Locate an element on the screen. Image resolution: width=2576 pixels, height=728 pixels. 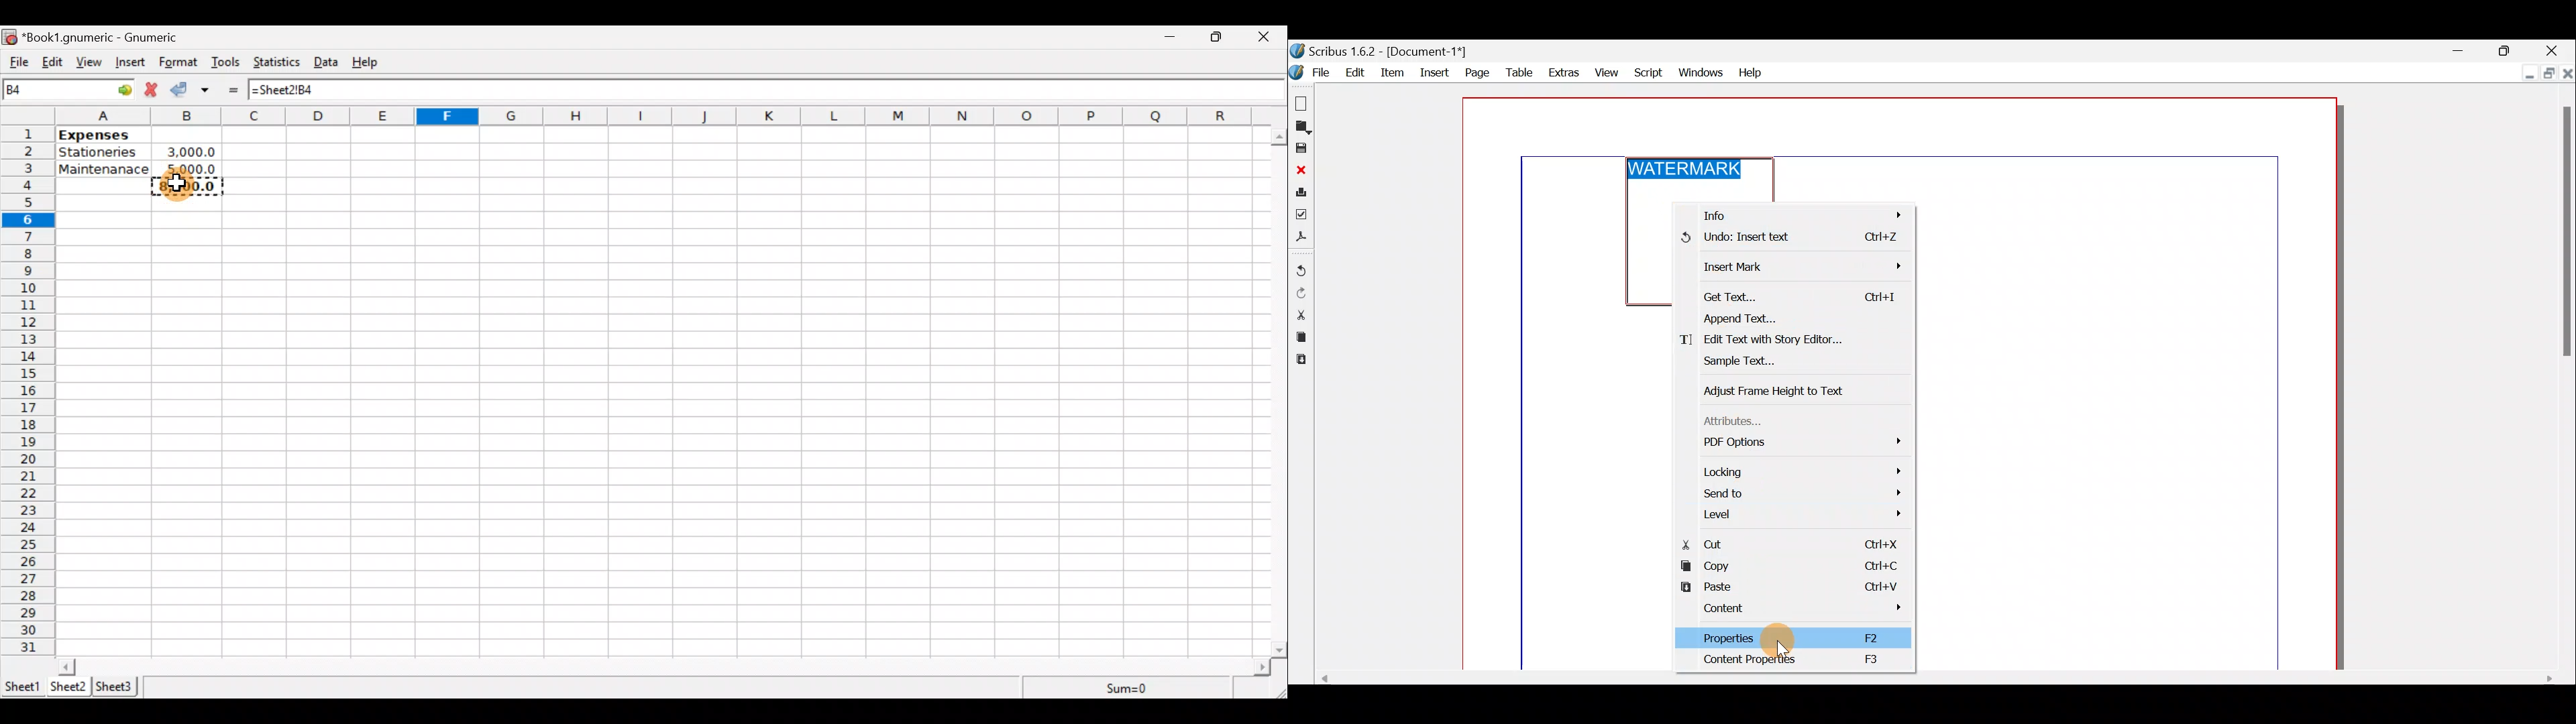
Properties is located at coordinates (1786, 638).